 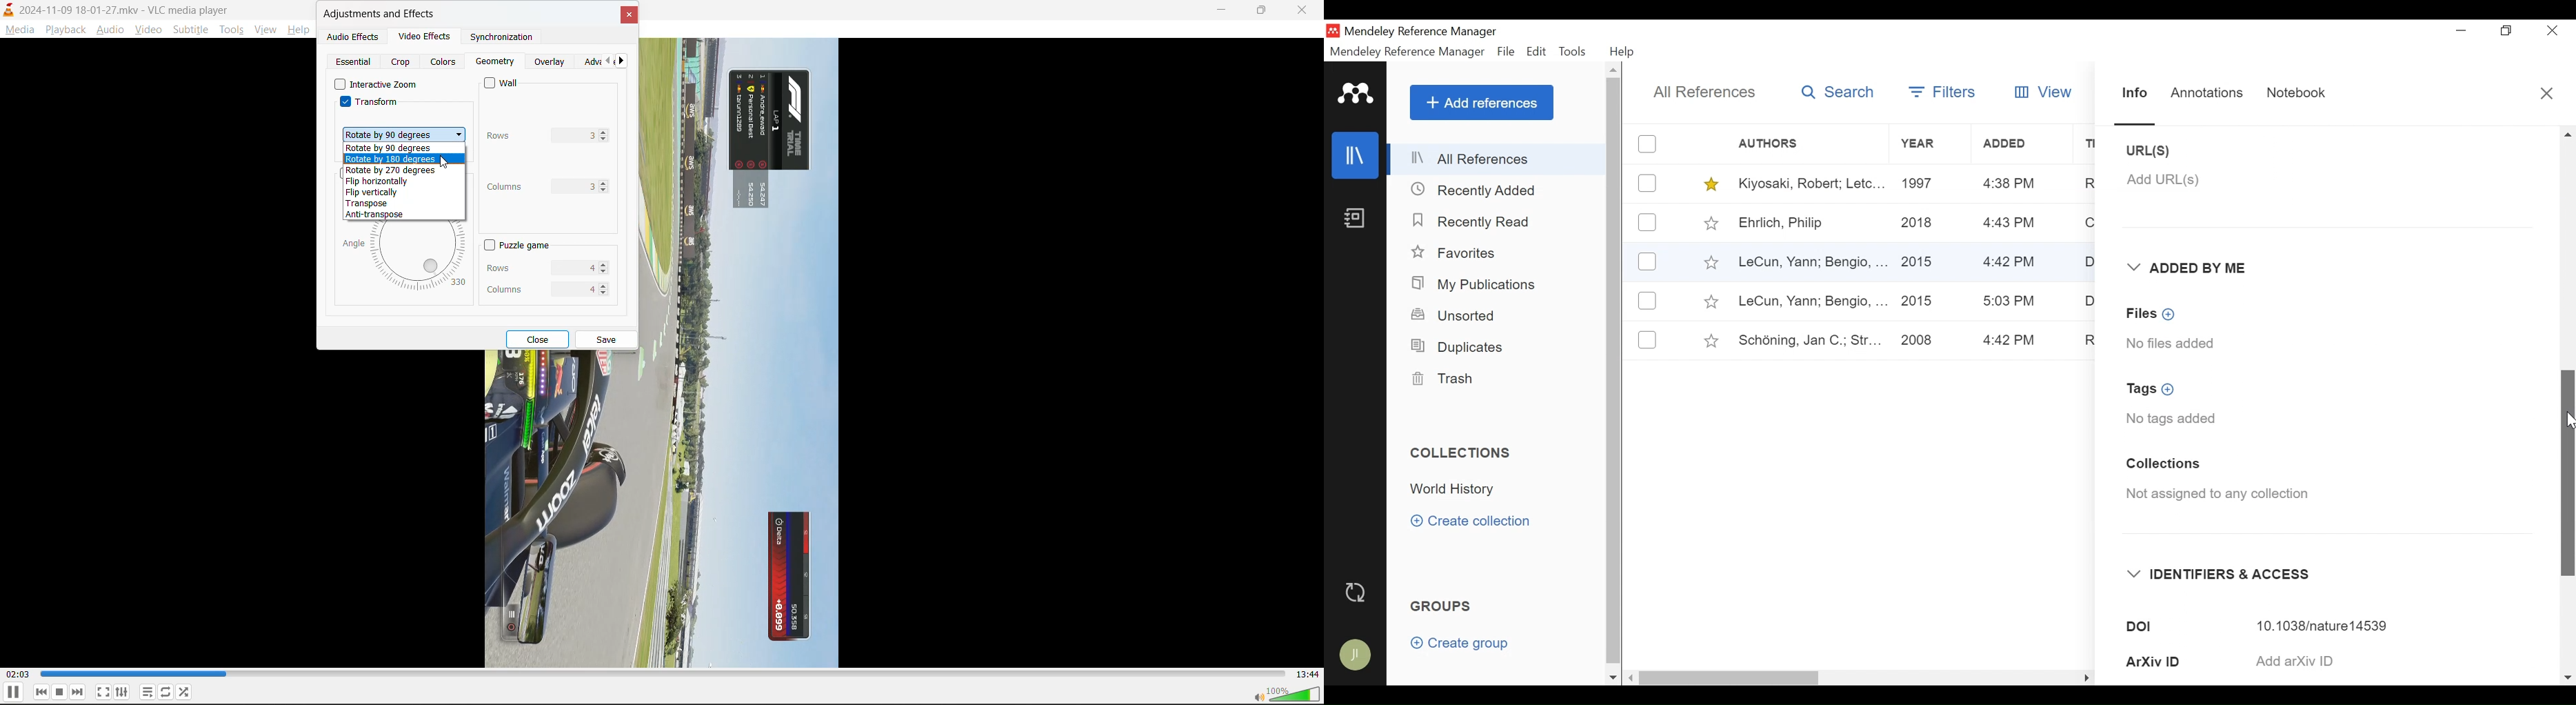 I want to click on (un)select, so click(x=1647, y=339).